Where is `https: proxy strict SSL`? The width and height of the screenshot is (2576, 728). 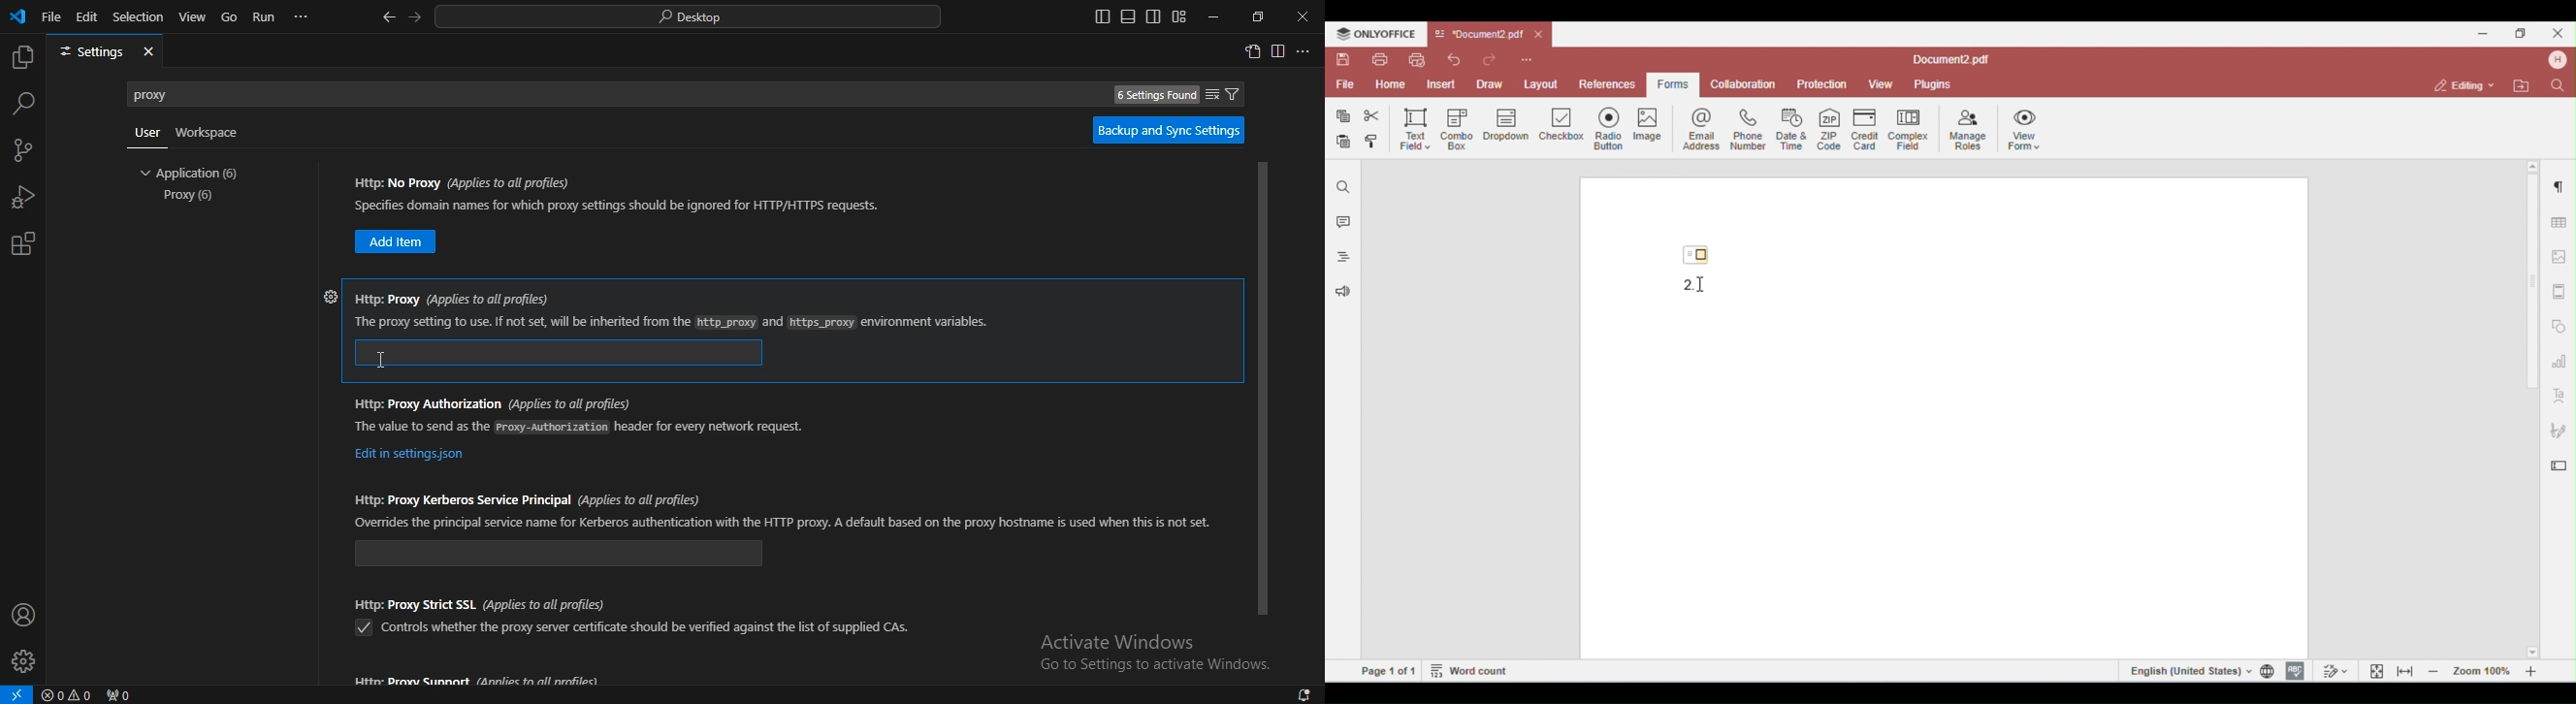
https: proxy strict SSL is located at coordinates (481, 602).